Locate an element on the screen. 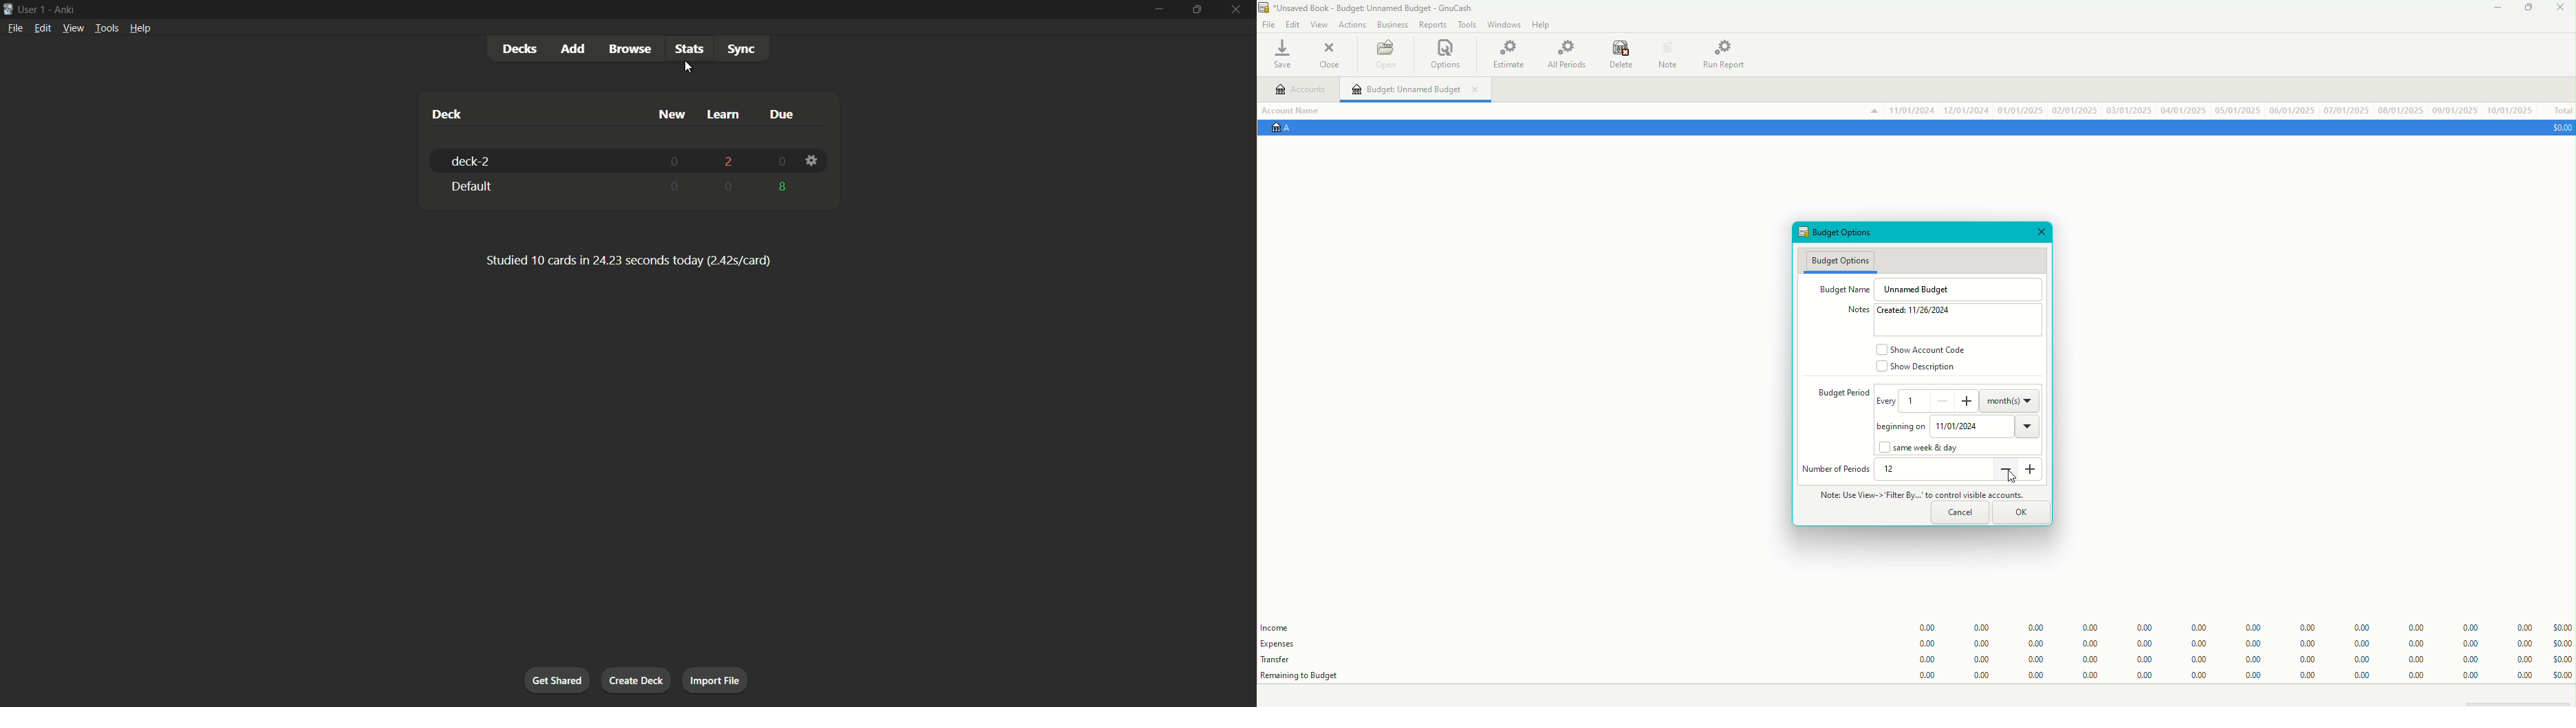 The height and width of the screenshot is (728, 2576). Total is located at coordinates (2562, 111).